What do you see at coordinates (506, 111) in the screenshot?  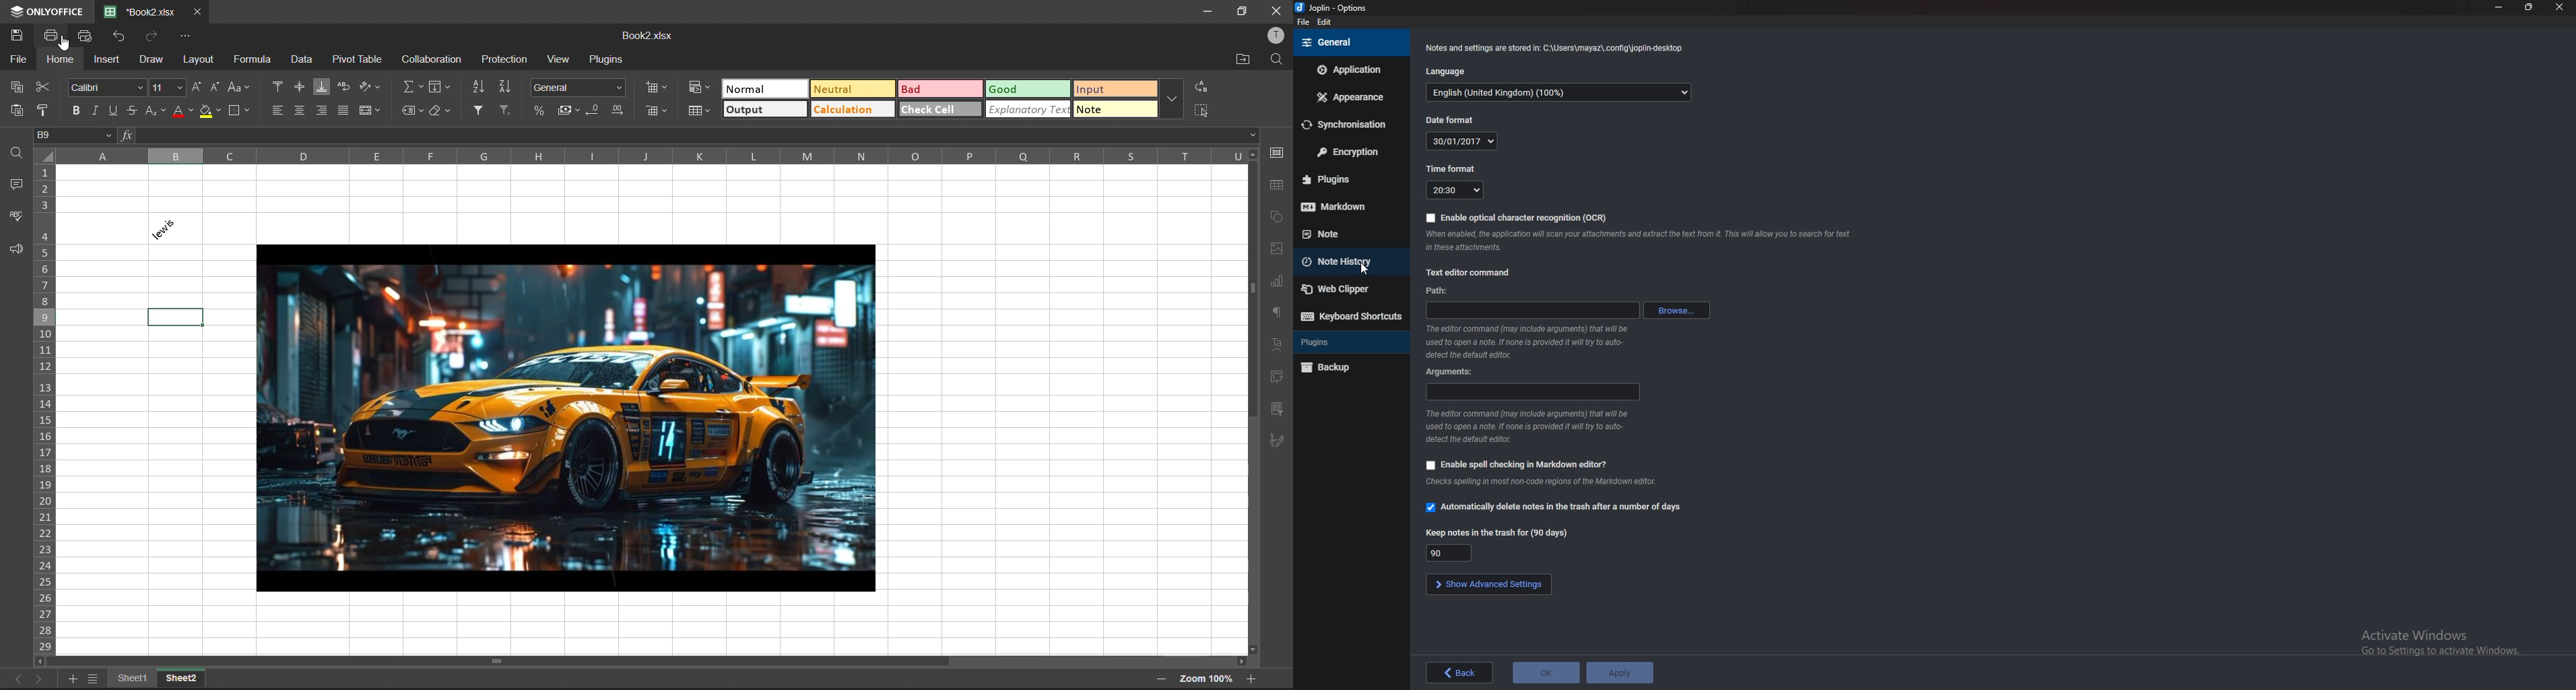 I see `clear filter` at bounding box center [506, 111].